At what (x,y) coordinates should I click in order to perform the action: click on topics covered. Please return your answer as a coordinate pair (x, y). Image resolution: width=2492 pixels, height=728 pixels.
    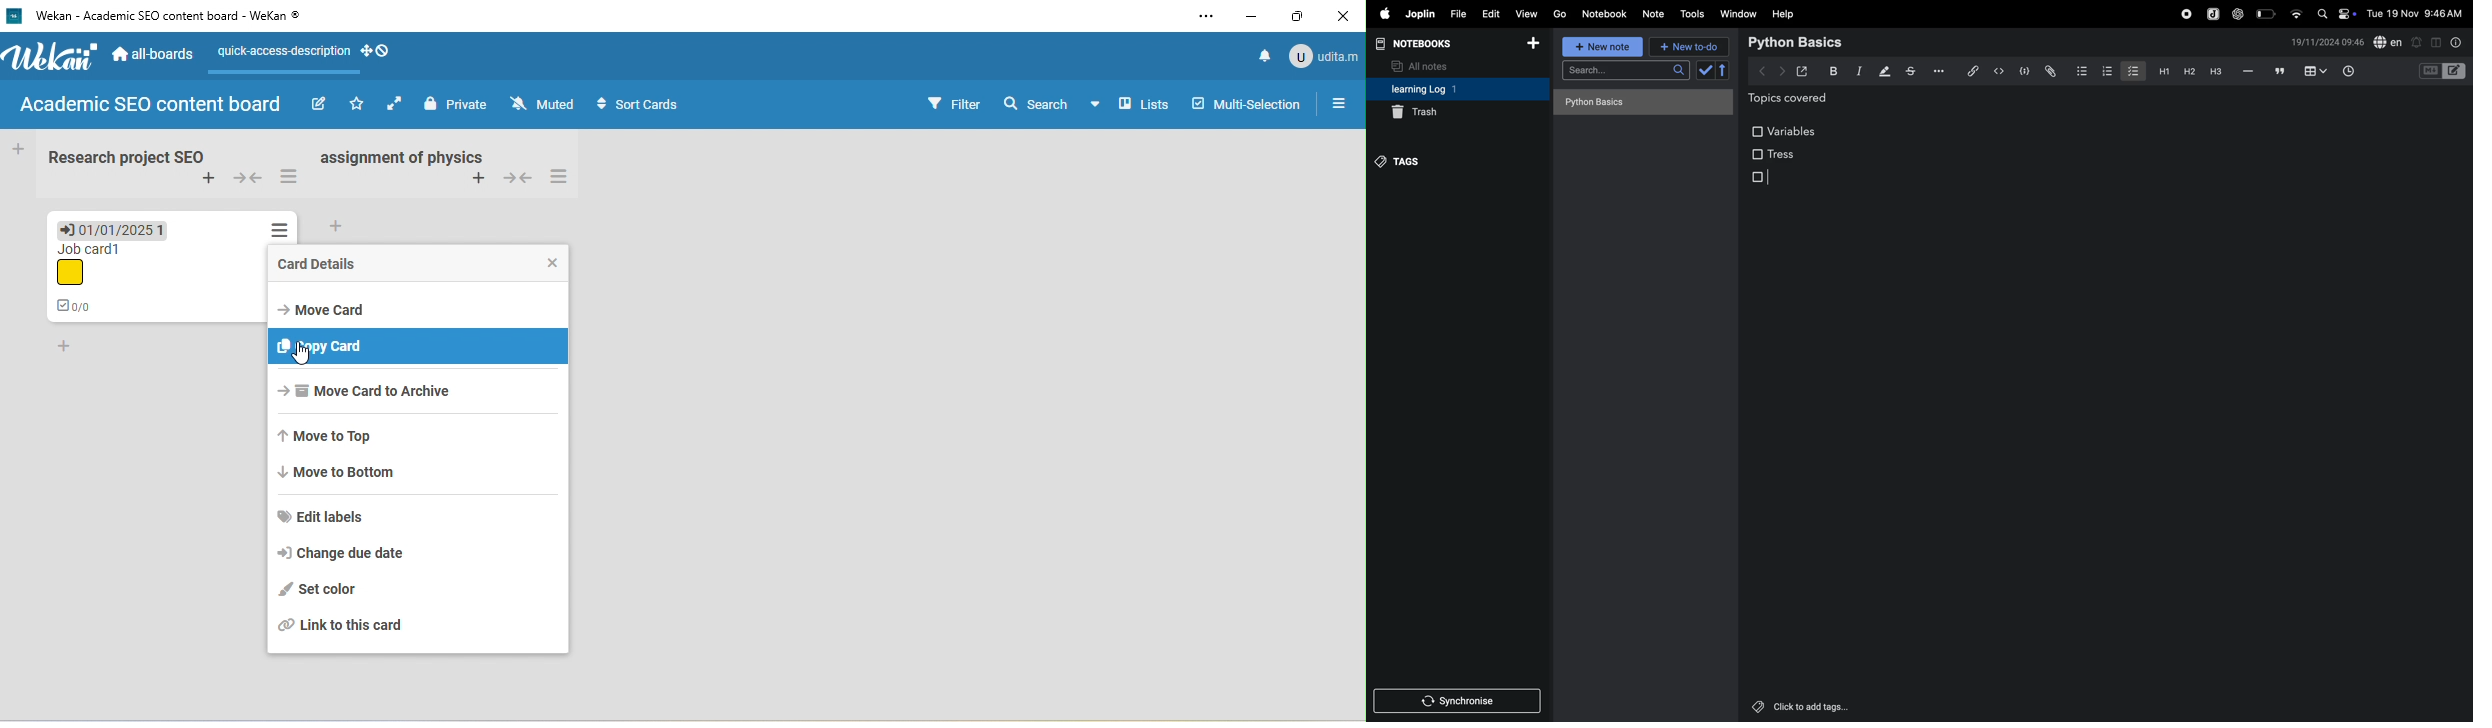
    Looking at the image, I should click on (1798, 100).